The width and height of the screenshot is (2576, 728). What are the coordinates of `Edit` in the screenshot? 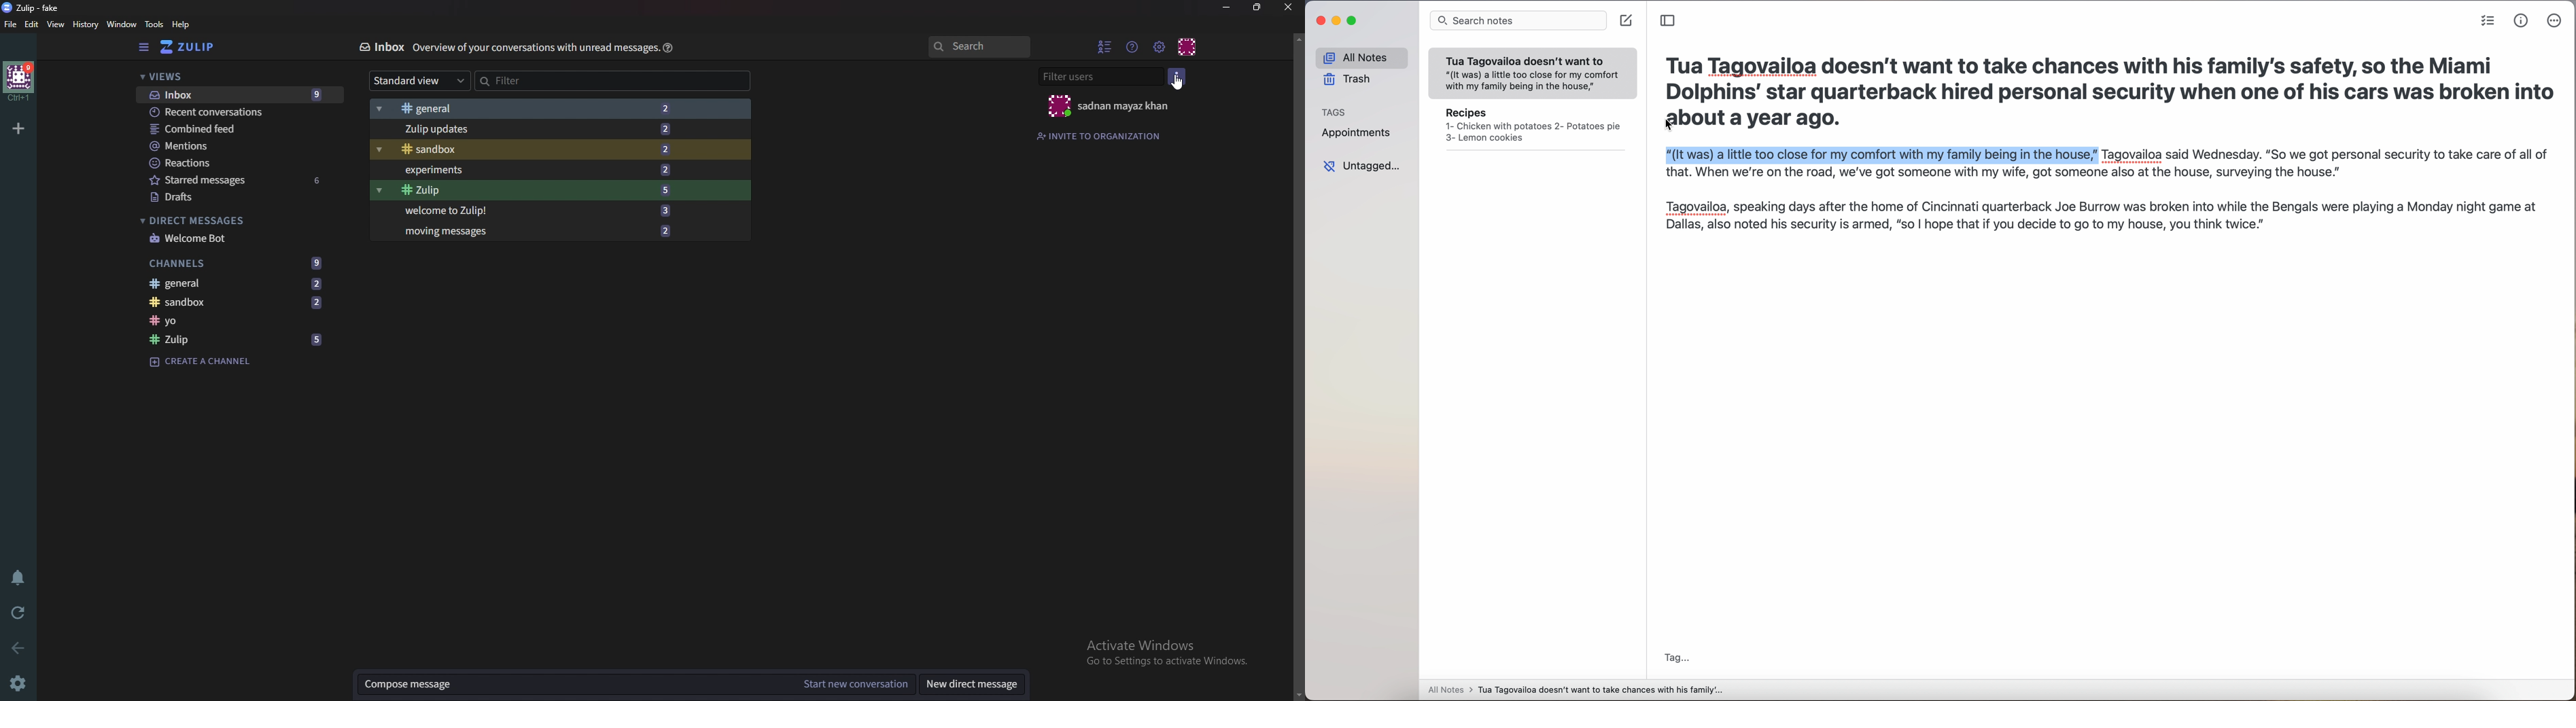 It's located at (33, 24).